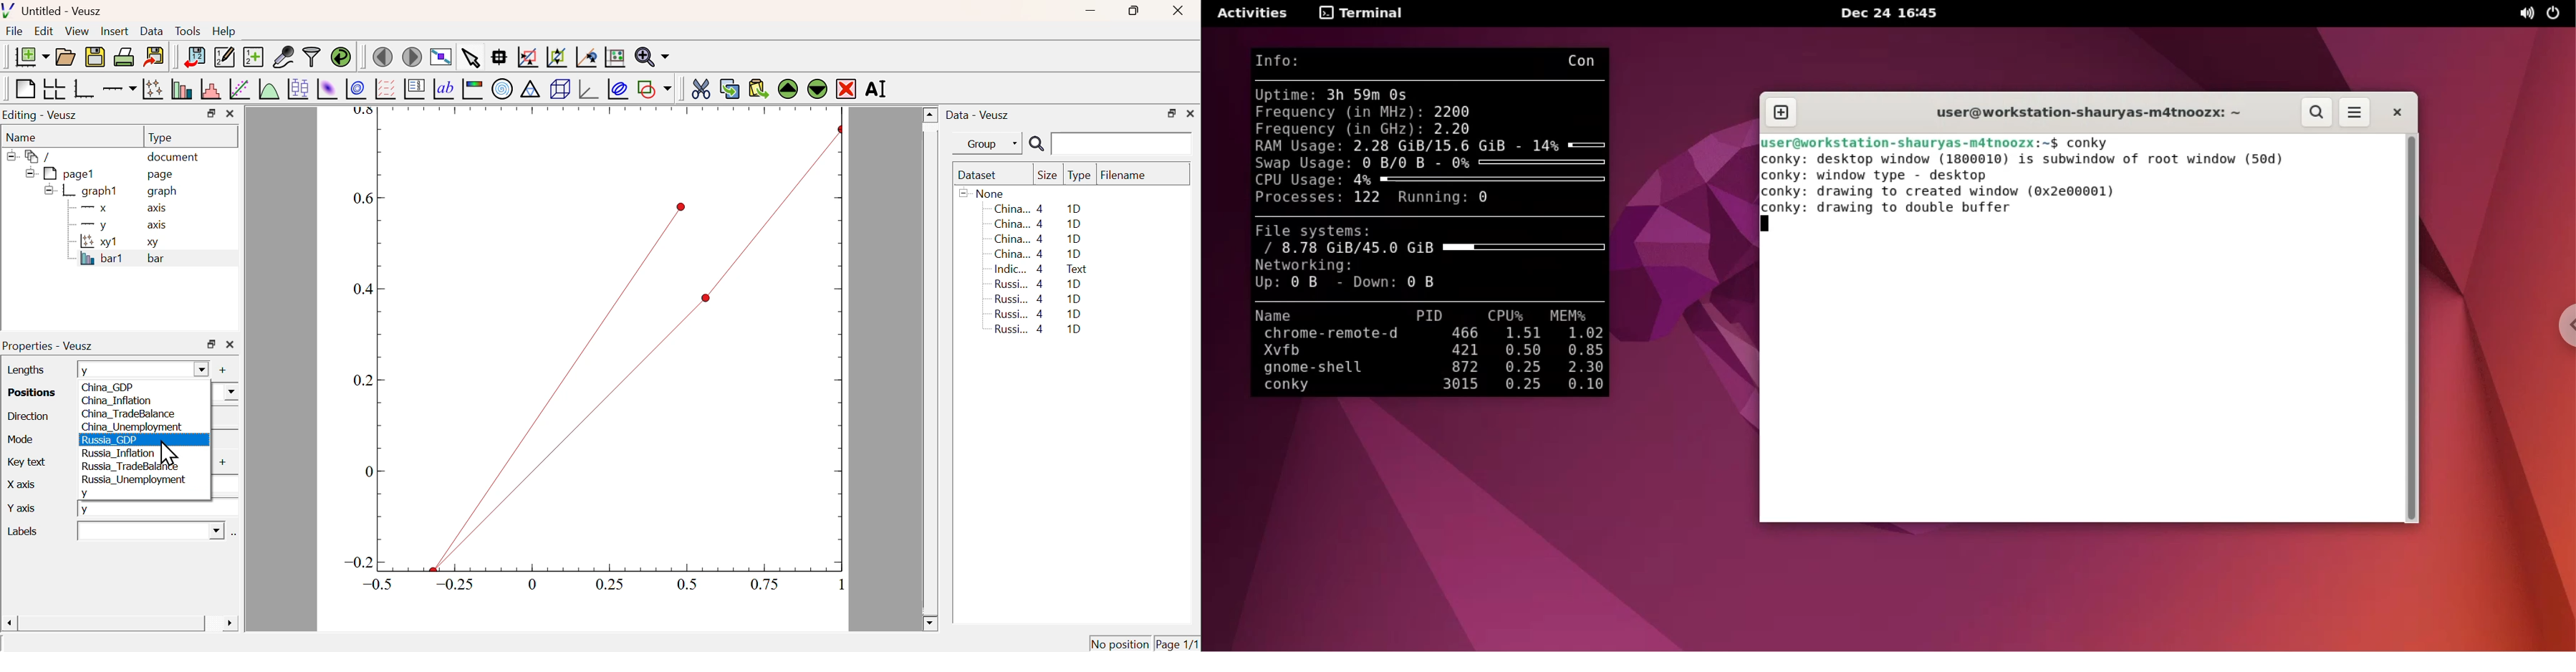 The image size is (2576, 672). Describe the element at coordinates (31, 487) in the screenshot. I see `X Axis` at that location.